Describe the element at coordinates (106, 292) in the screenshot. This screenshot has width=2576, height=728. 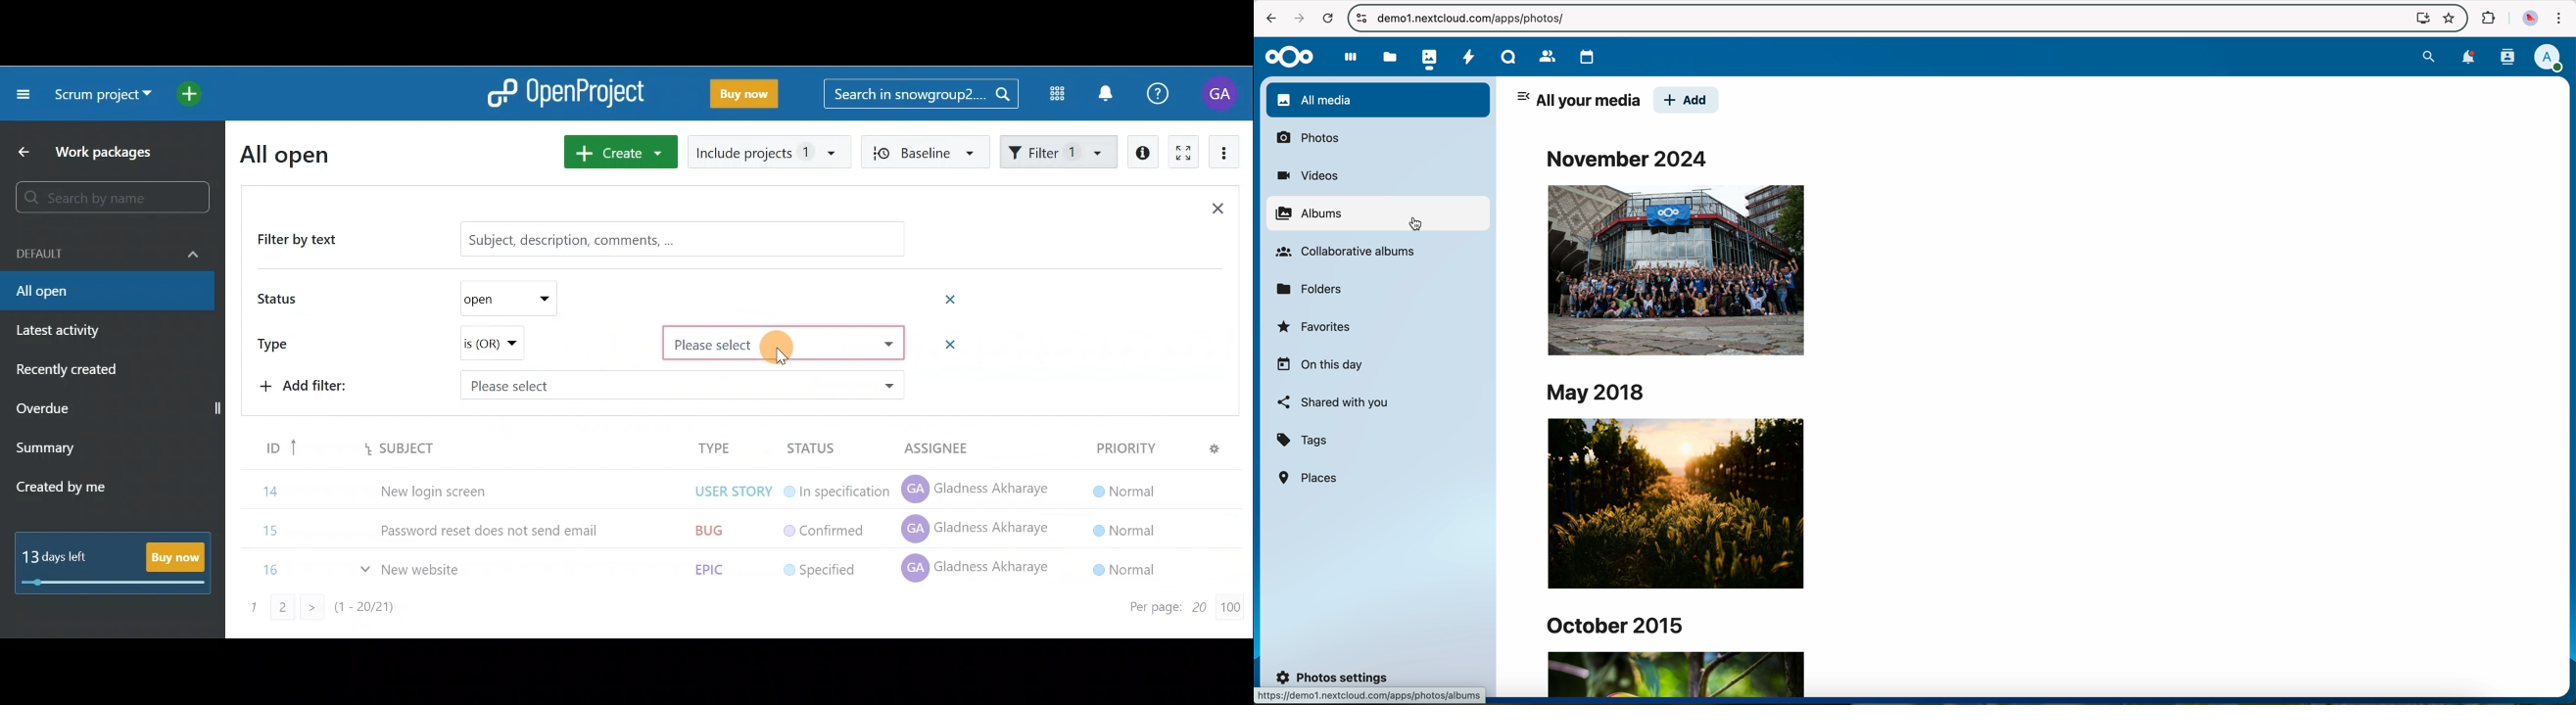
I see `All open` at that location.